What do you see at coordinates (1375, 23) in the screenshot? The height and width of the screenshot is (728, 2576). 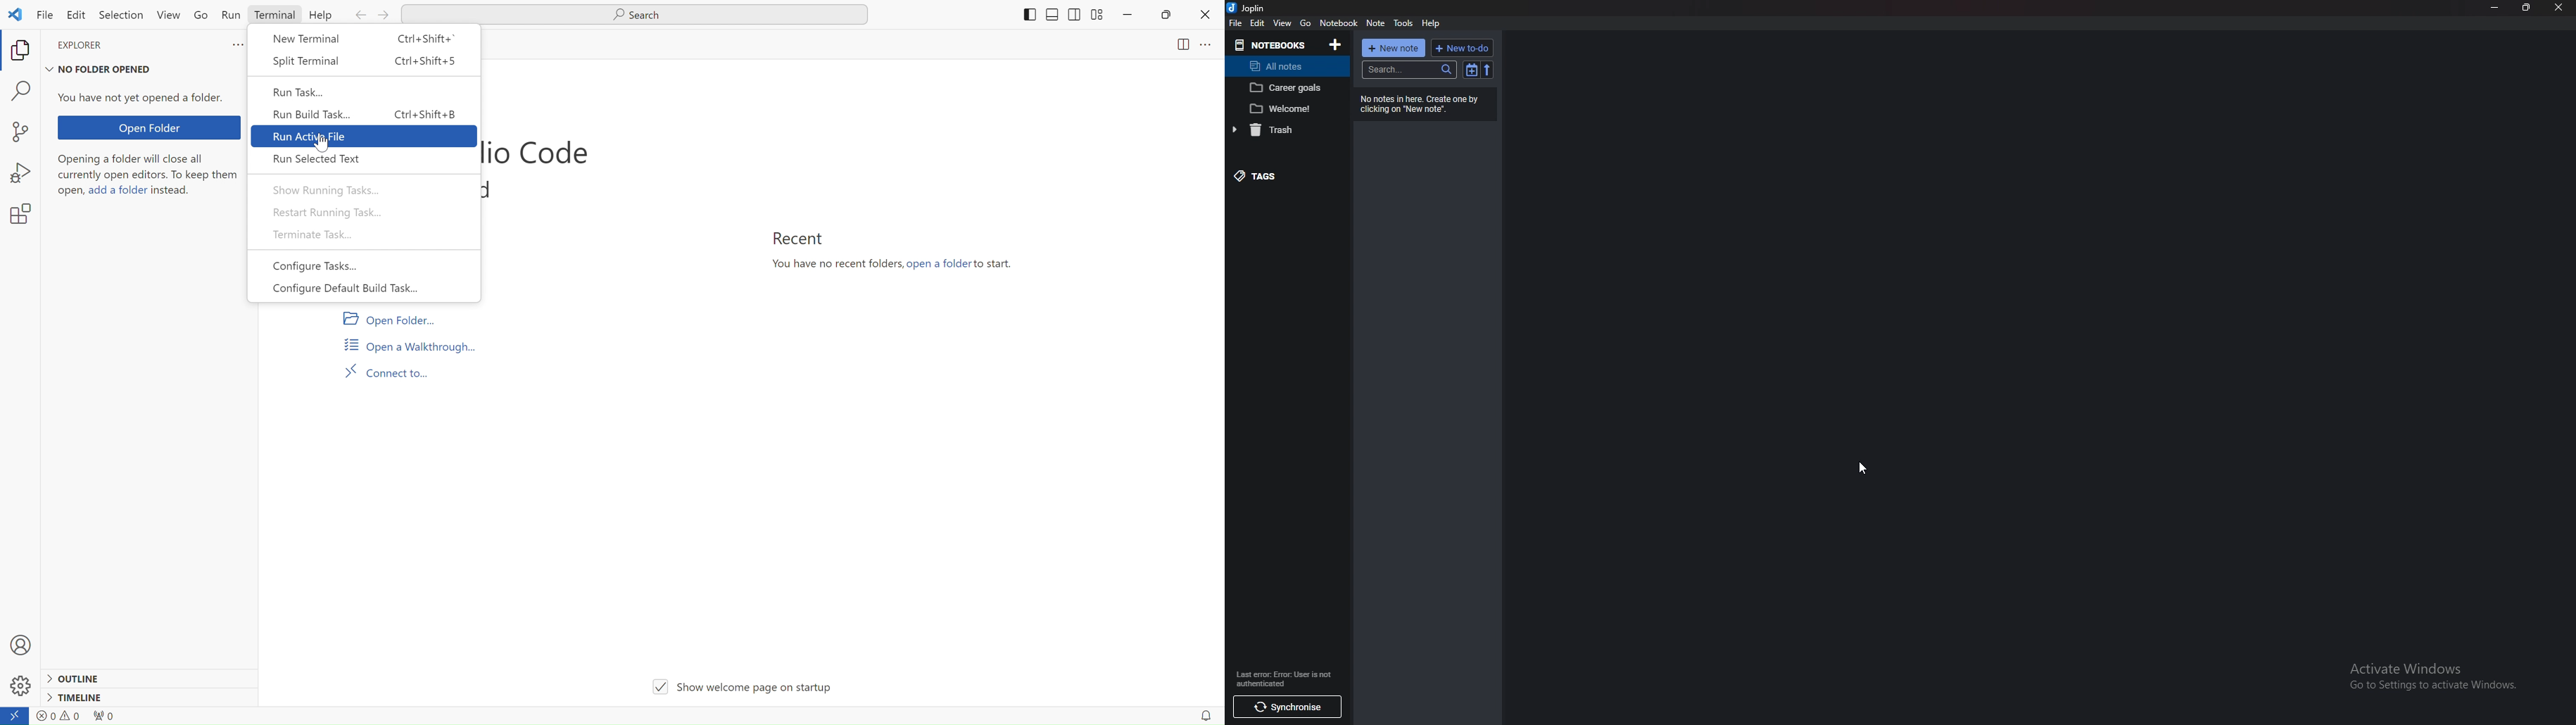 I see `note` at bounding box center [1375, 23].